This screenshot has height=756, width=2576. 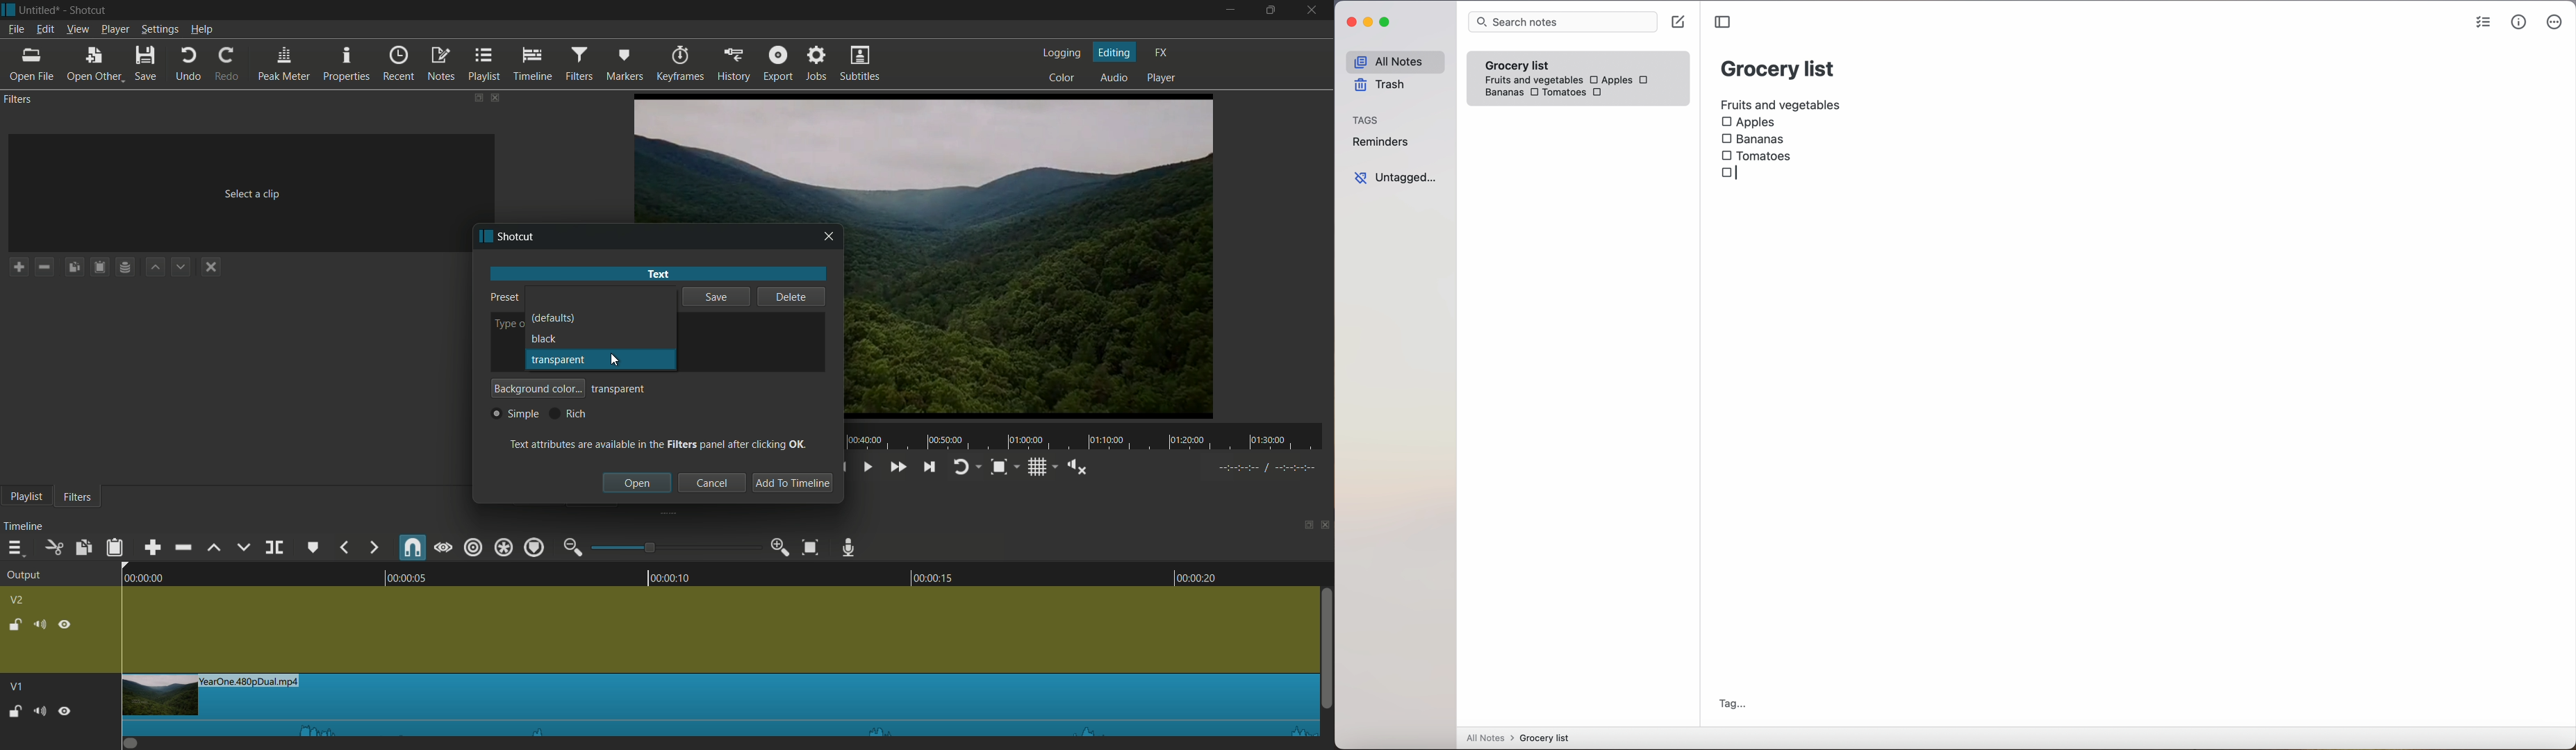 What do you see at coordinates (79, 29) in the screenshot?
I see `view menu` at bounding box center [79, 29].